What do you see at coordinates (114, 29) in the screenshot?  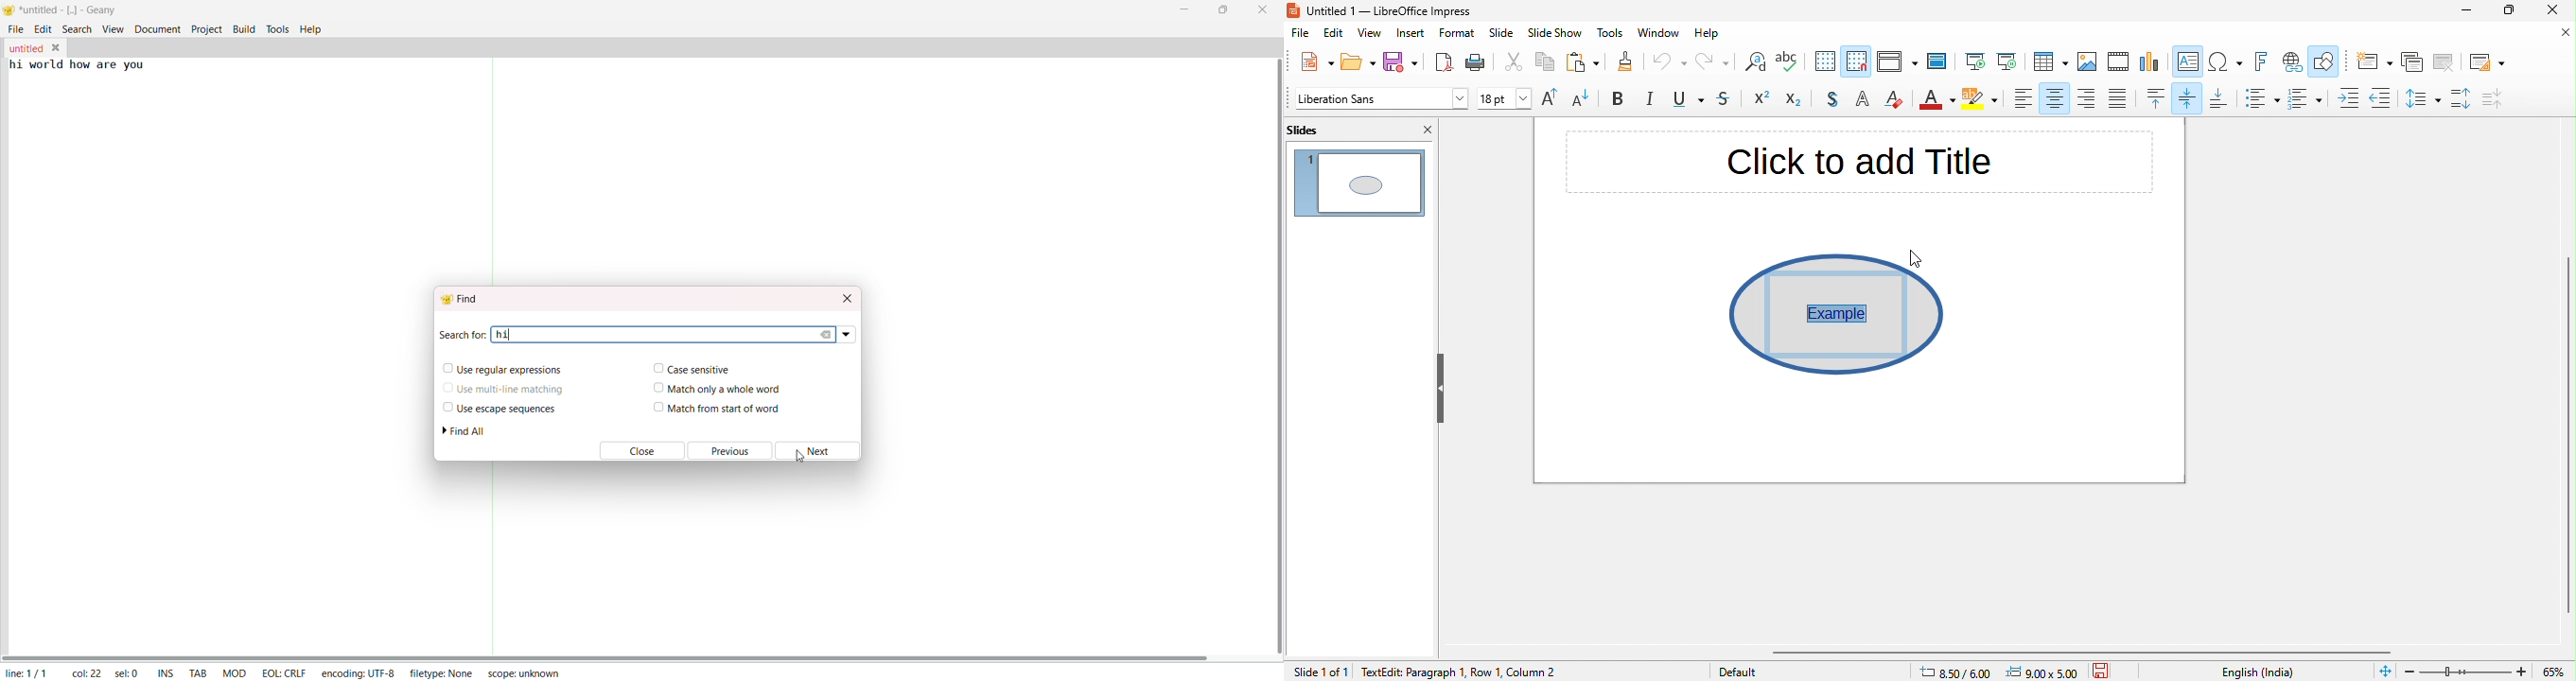 I see `view` at bounding box center [114, 29].